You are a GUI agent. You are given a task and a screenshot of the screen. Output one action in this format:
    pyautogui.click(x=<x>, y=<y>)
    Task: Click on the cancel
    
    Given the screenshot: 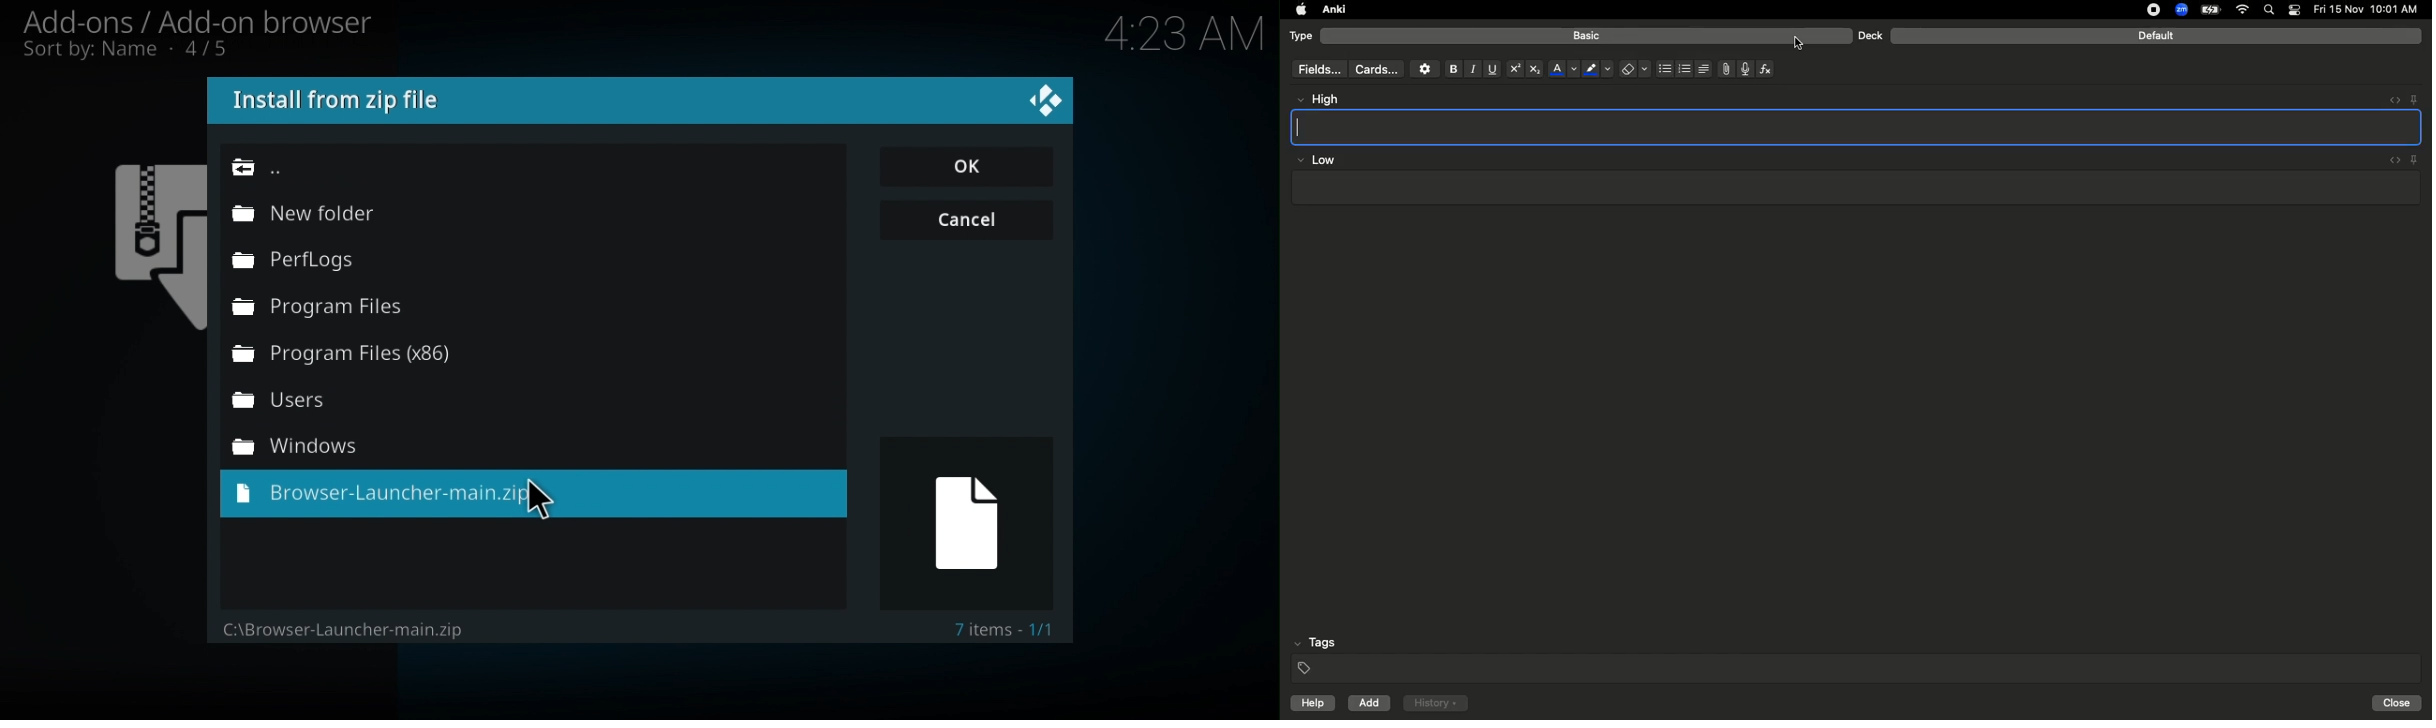 What is the action you would take?
    pyautogui.click(x=961, y=220)
    